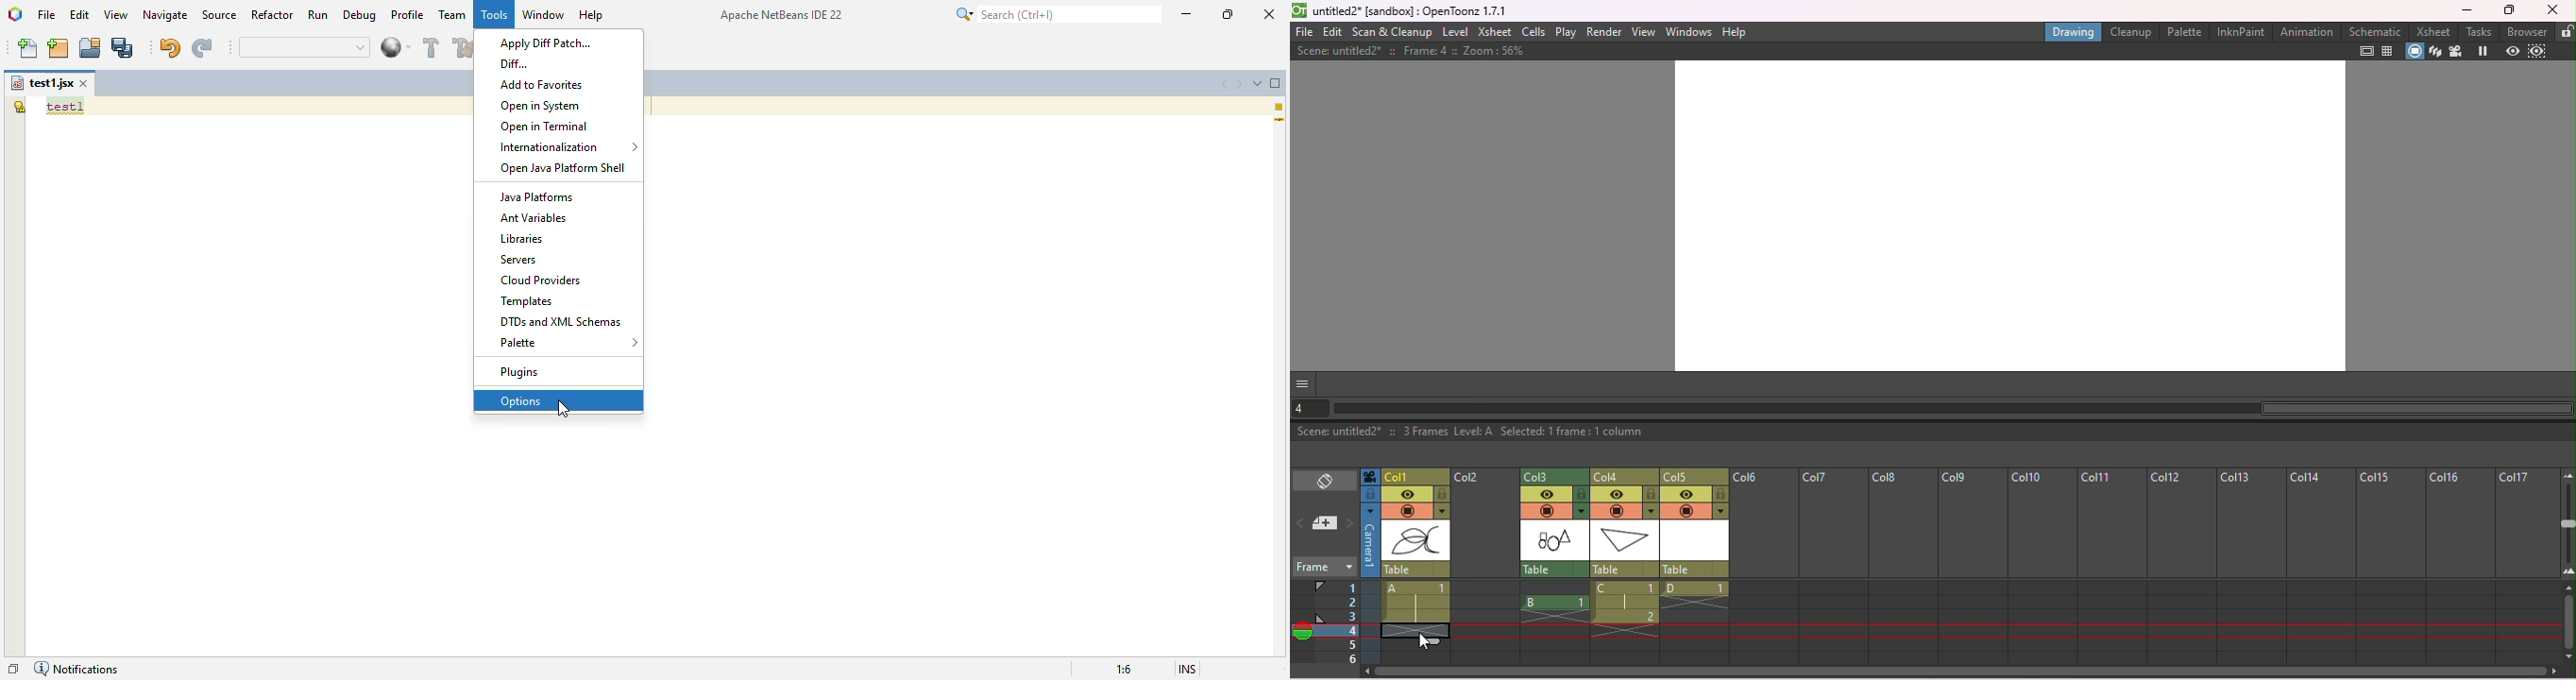  Describe the element at coordinates (1644, 31) in the screenshot. I see `View` at that location.